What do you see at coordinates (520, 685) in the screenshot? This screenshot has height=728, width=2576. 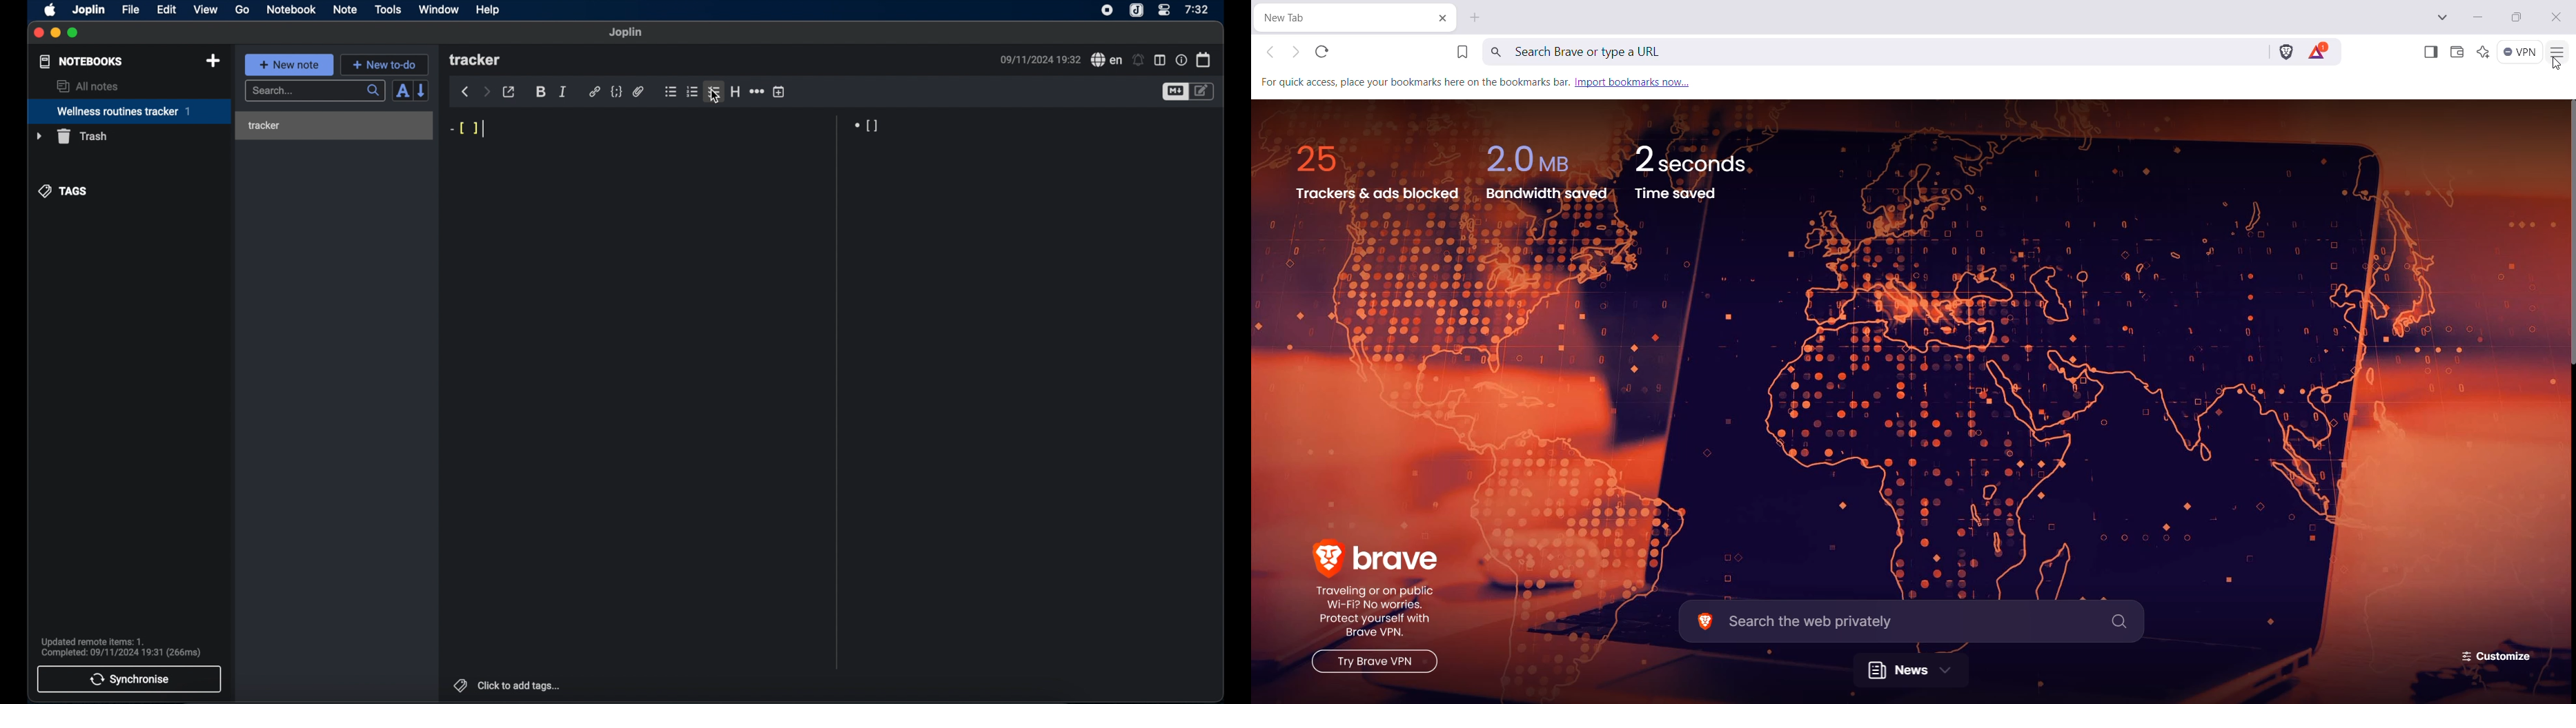 I see `click to add tags` at bounding box center [520, 685].